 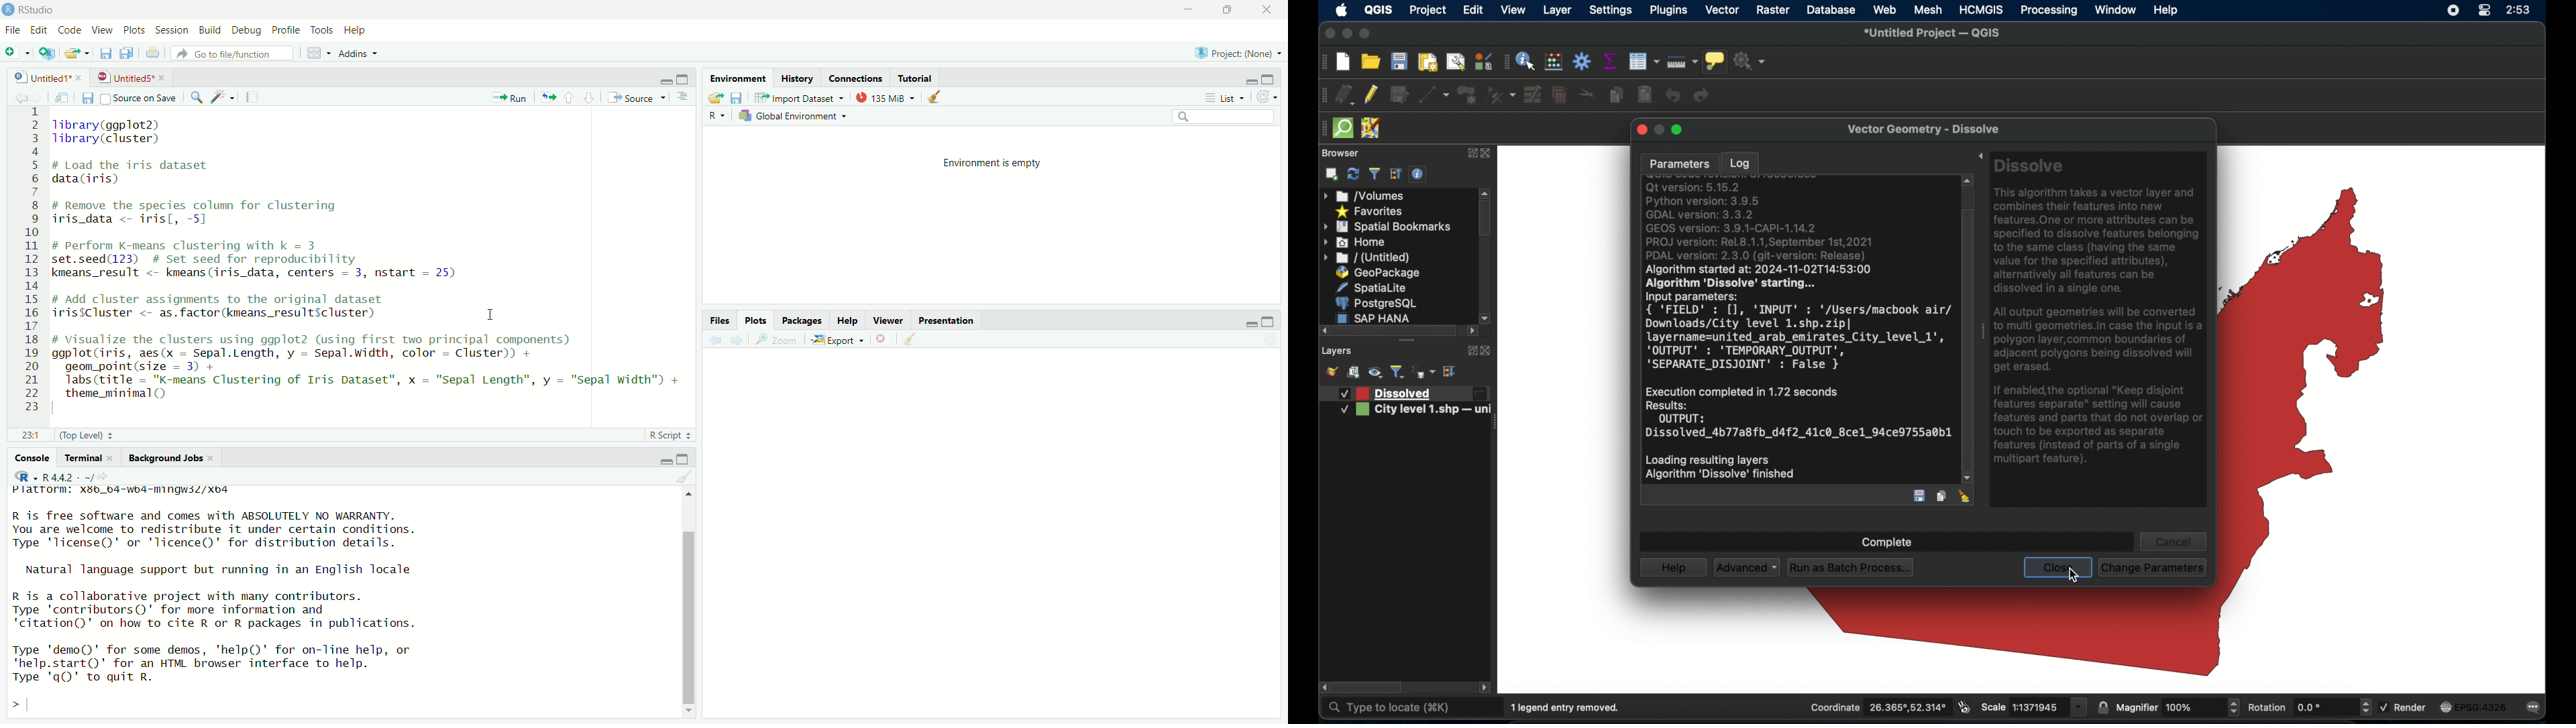 What do you see at coordinates (38, 95) in the screenshot?
I see `go forward to the next source location` at bounding box center [38, 95].